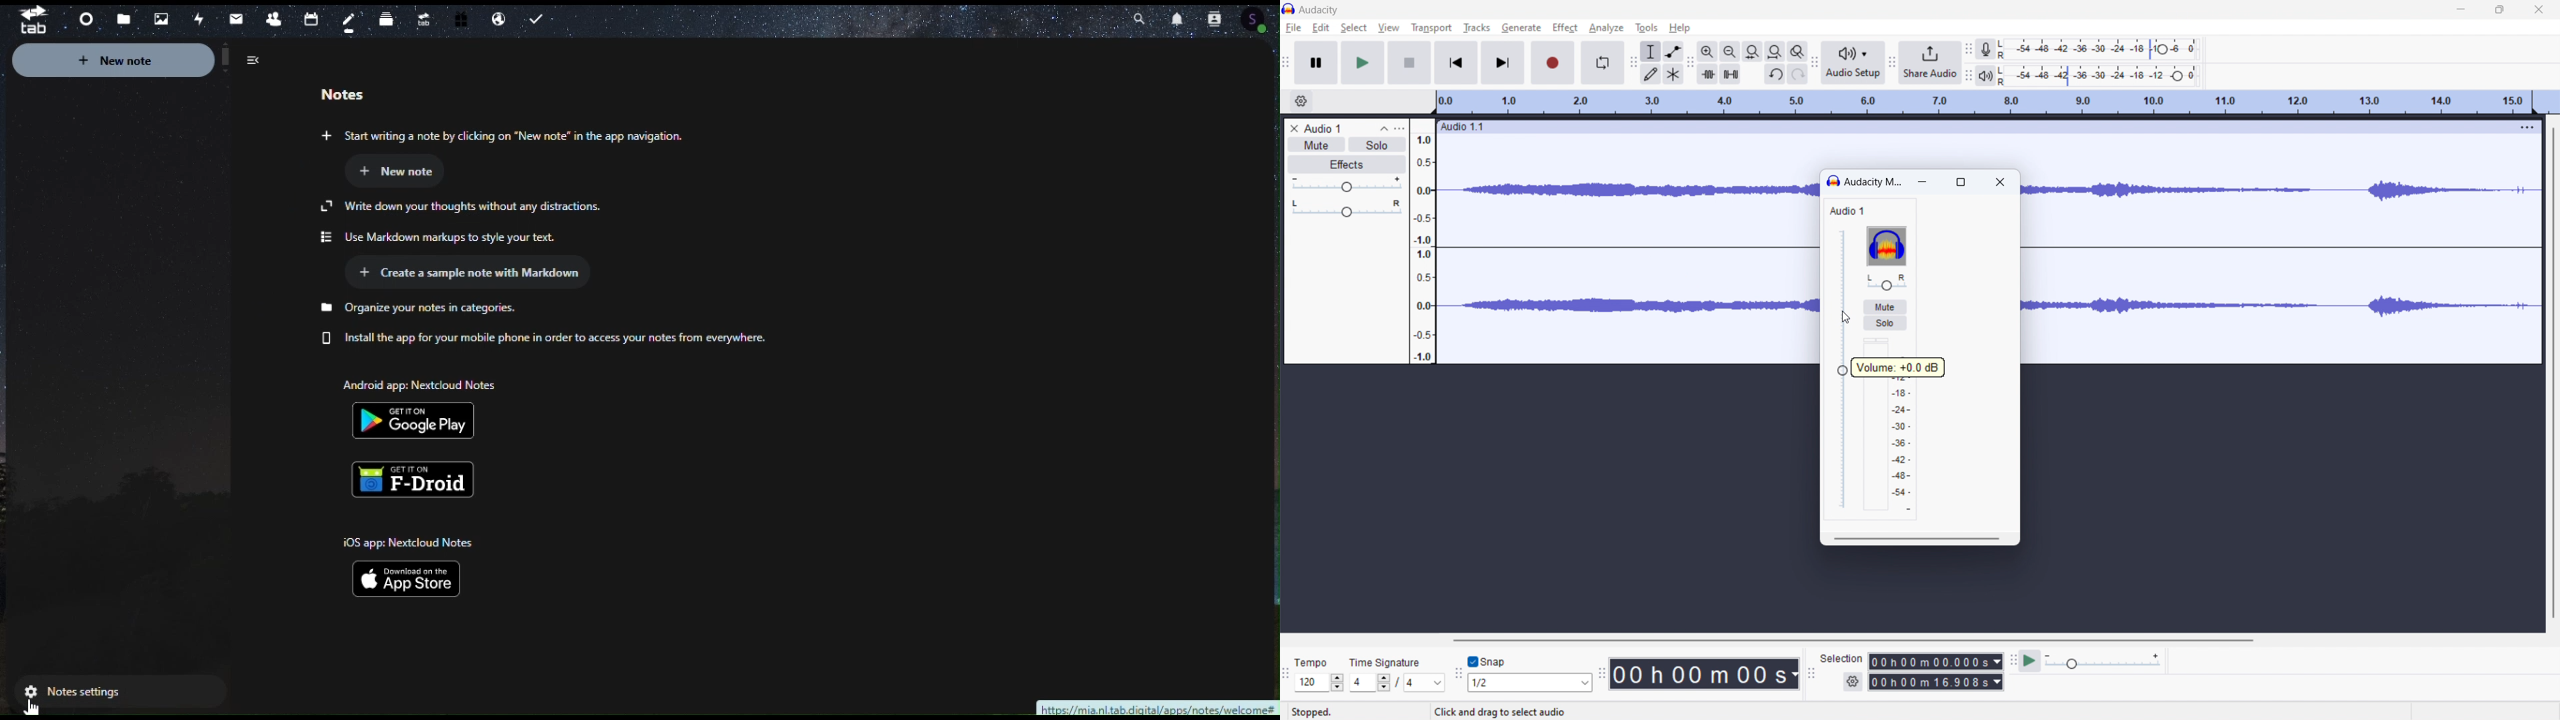 This screenshot has height=728, width=2576. What do you see at coordinates (418, 565) in the screenshot?
I see `App Store` at bounding box center [418, 565].